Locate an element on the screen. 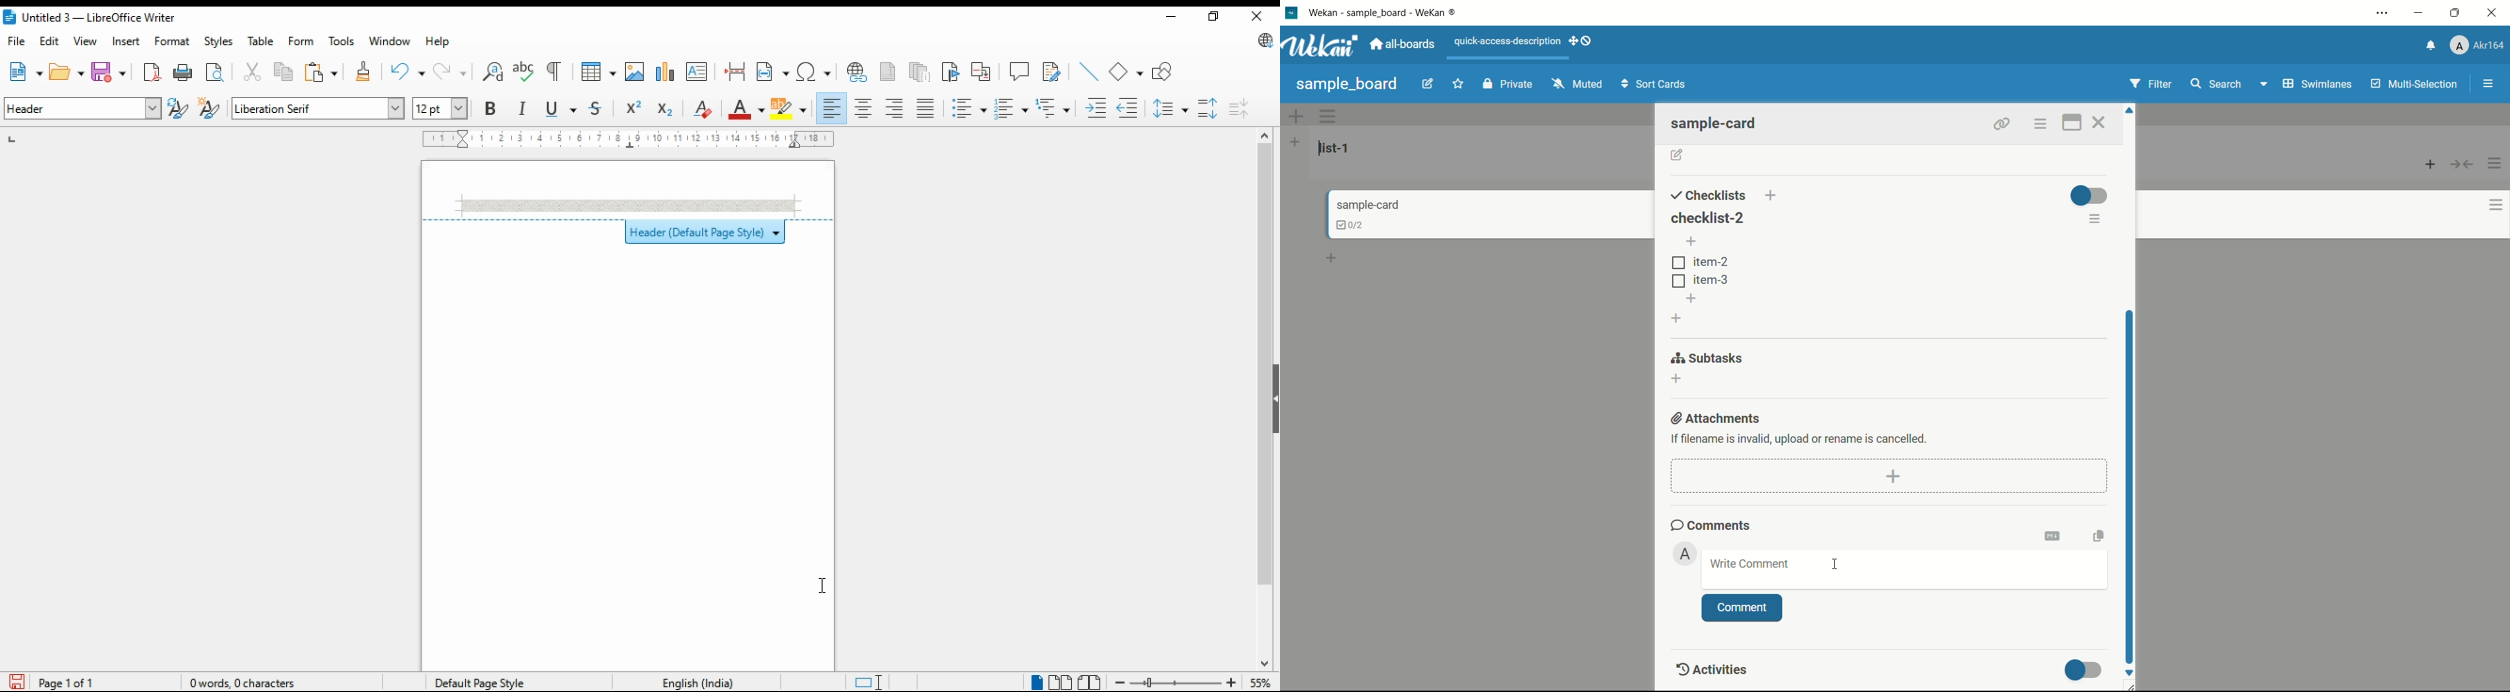 This screenshot has height=700, width=2520. toggle cursor is located at coordinates (871, 682).